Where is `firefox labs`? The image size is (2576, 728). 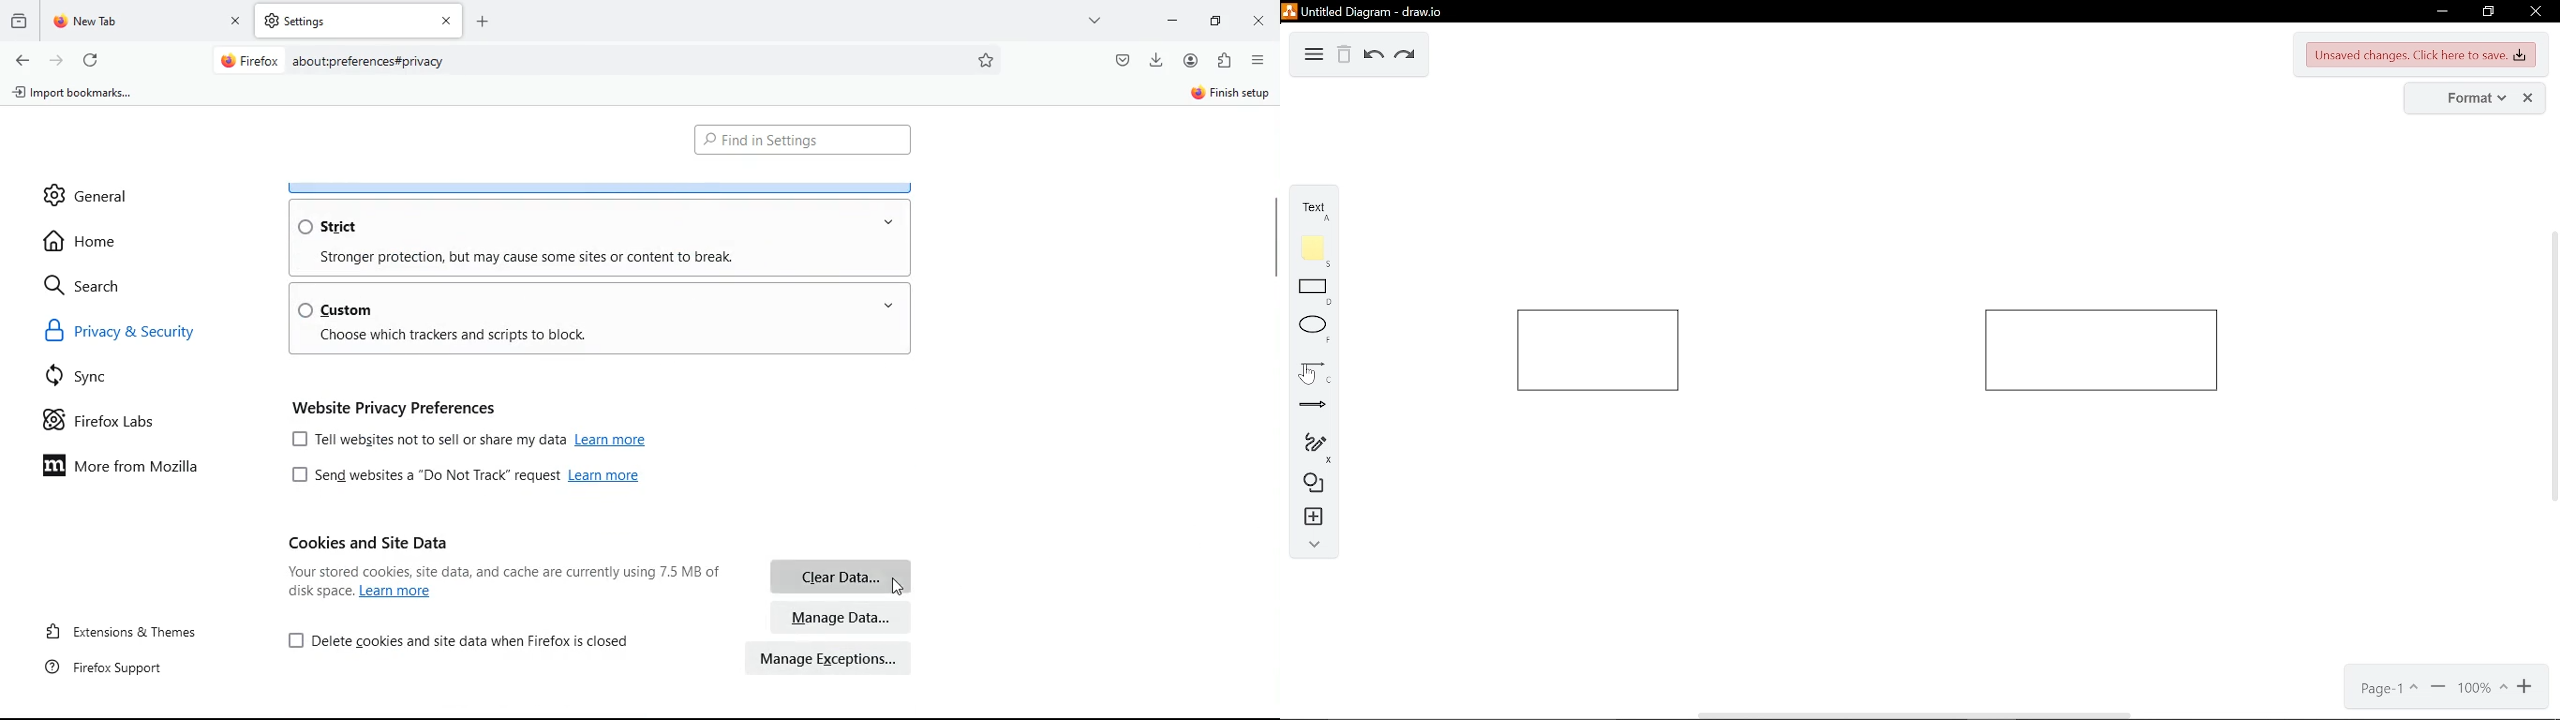 firefox labs is located at coordinates (118, 425).